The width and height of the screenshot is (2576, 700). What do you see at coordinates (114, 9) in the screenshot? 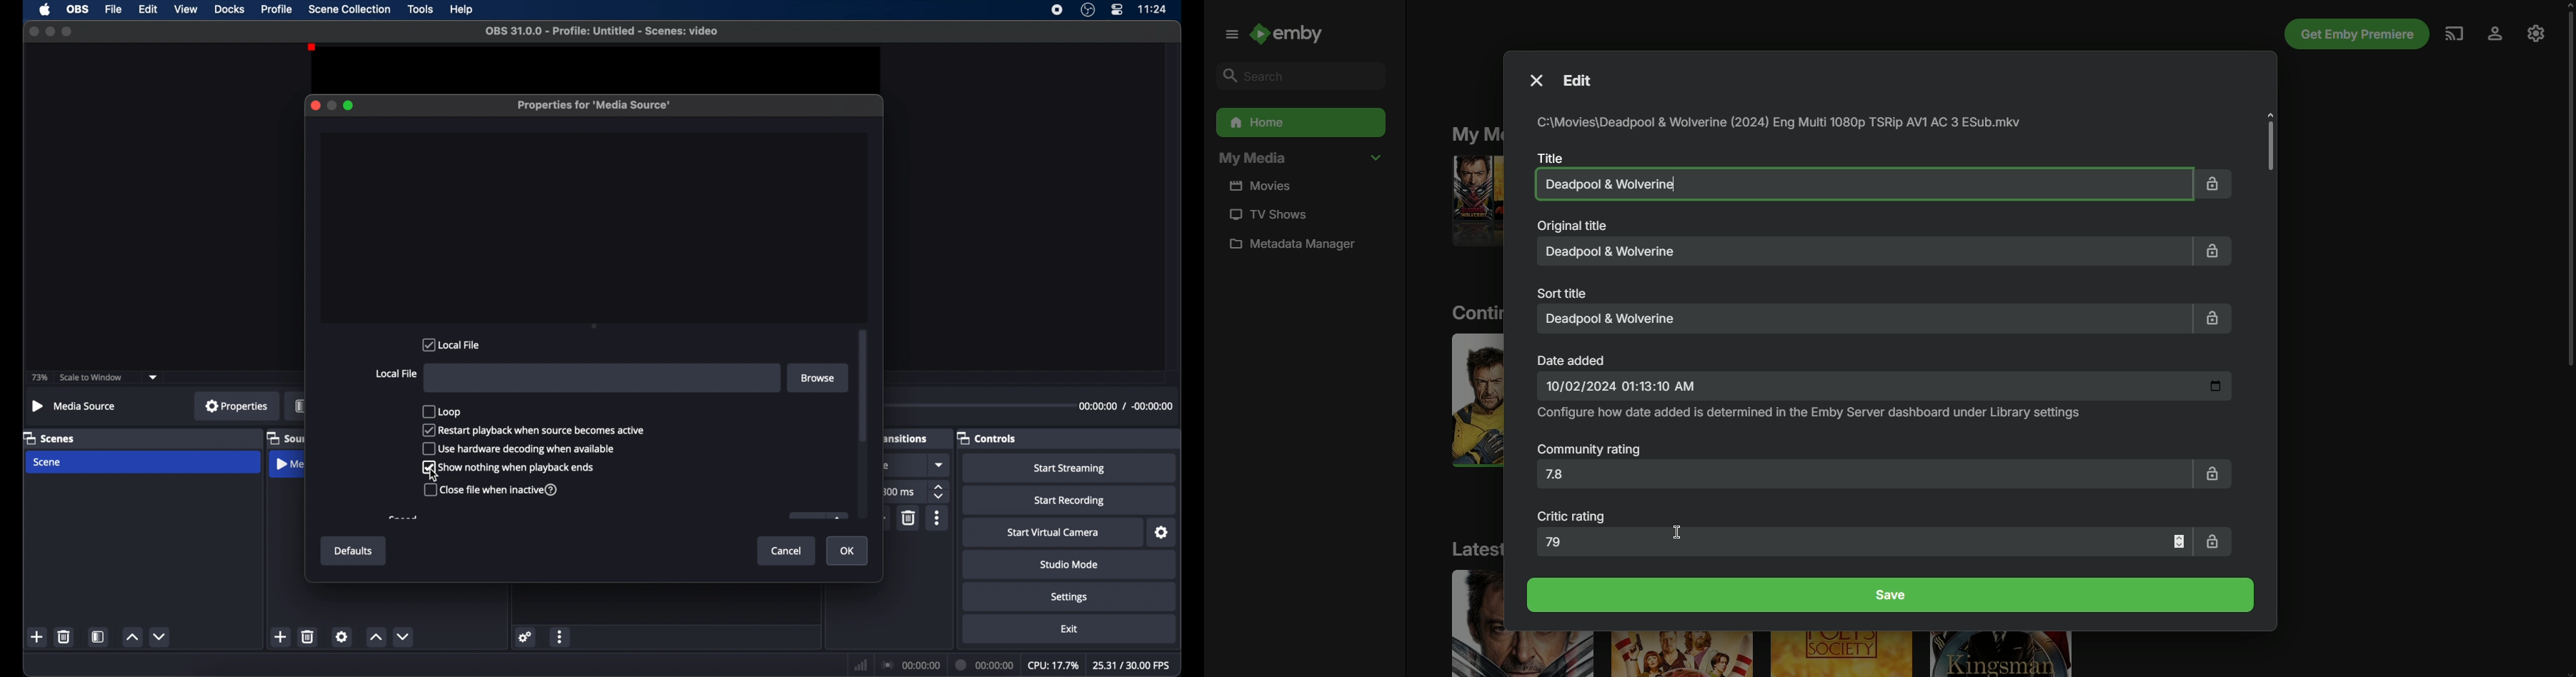
I see `file` at bounding box center [114, 9].